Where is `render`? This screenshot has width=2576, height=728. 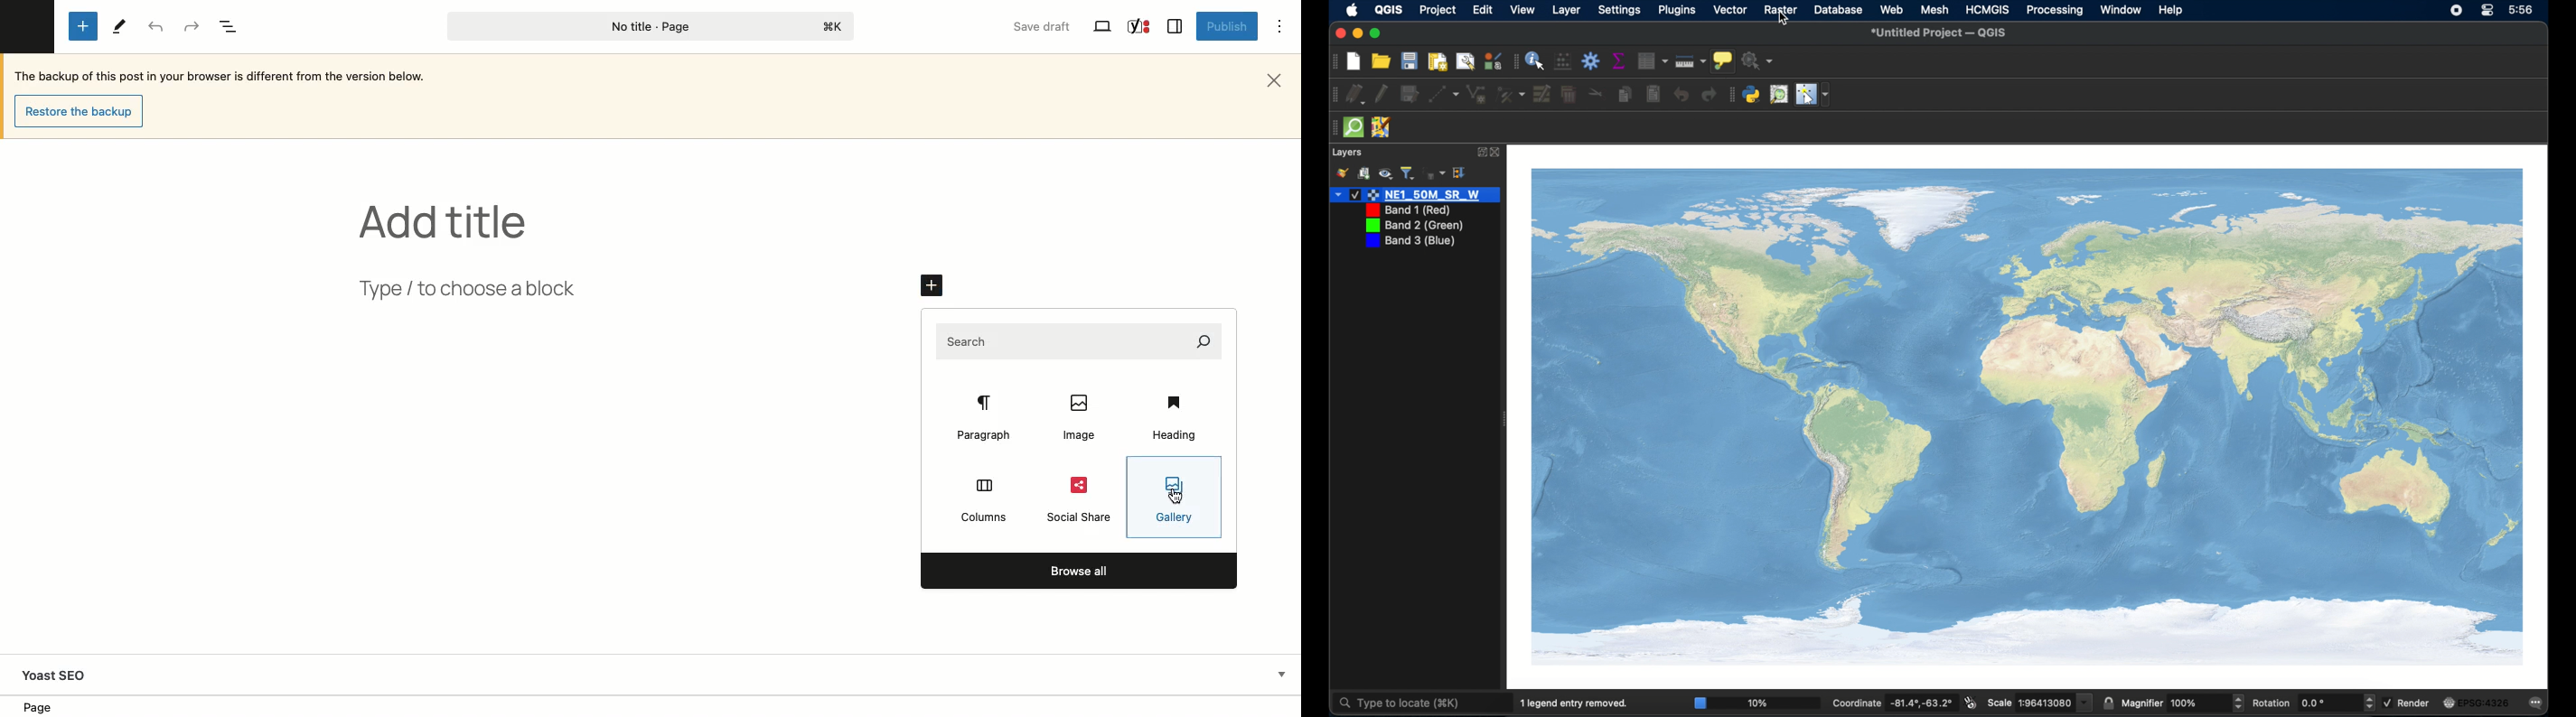 render is located at coordinates (2406, 702).